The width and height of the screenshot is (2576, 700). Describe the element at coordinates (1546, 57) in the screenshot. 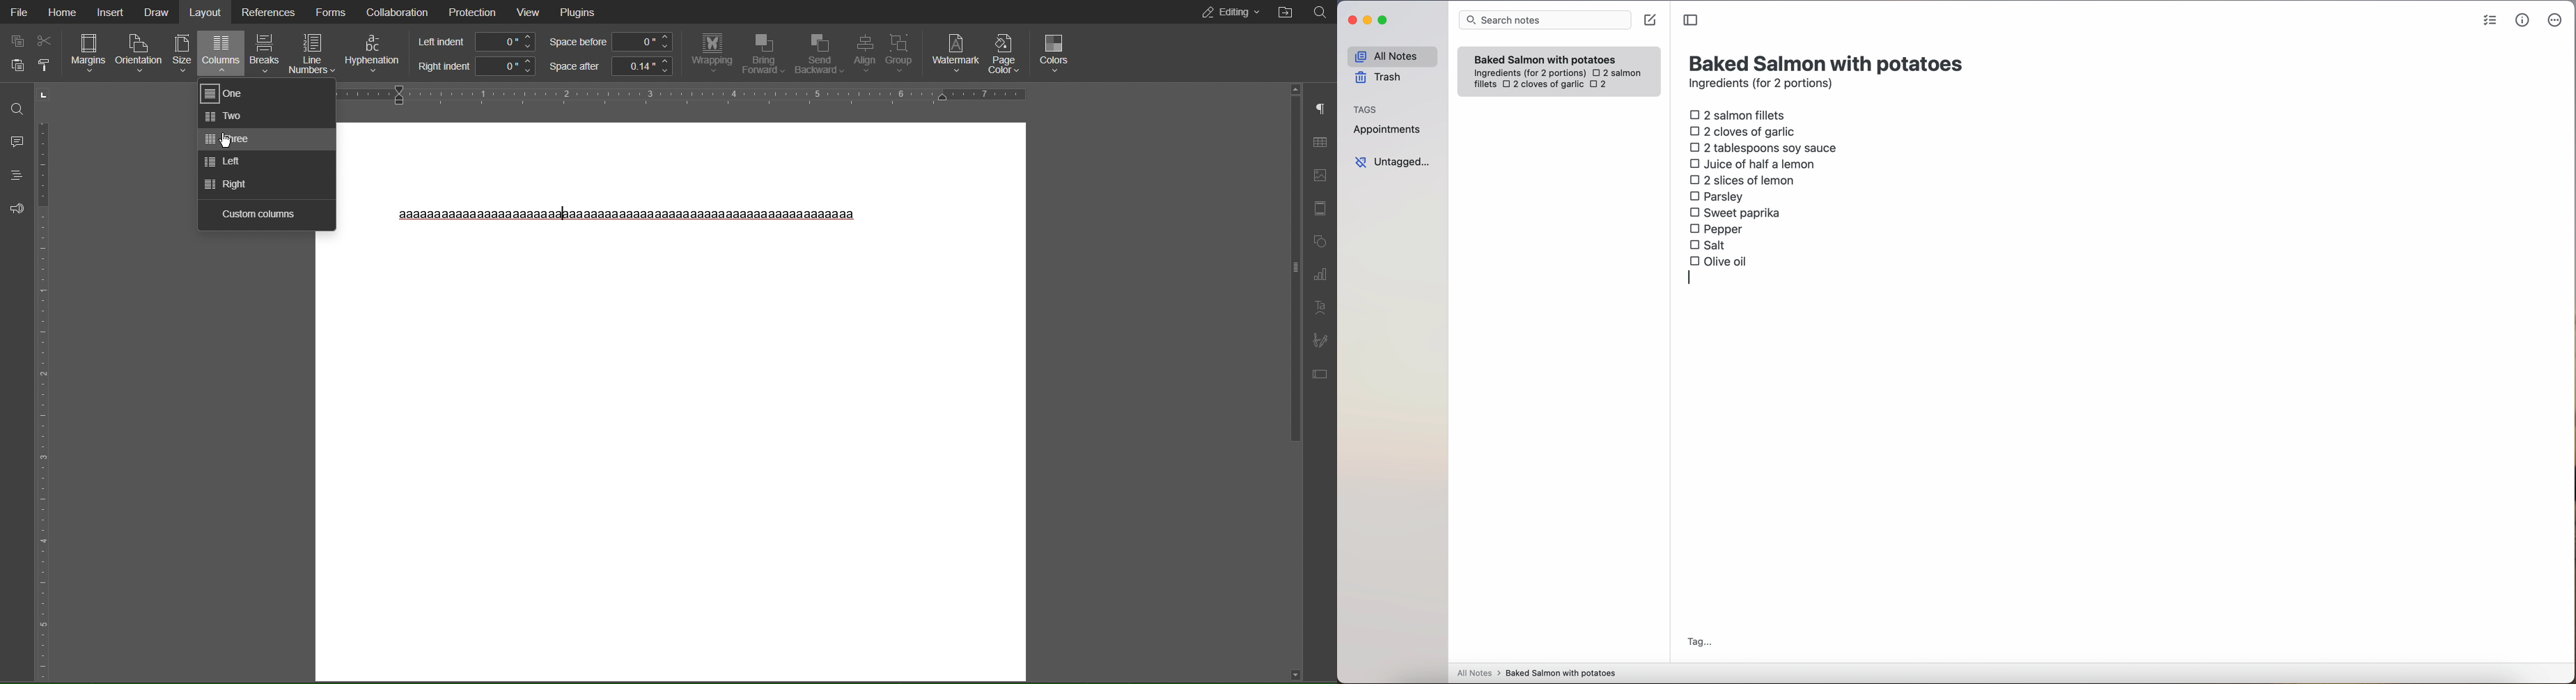

I see `Baked Salmon with potatoes` at that location.